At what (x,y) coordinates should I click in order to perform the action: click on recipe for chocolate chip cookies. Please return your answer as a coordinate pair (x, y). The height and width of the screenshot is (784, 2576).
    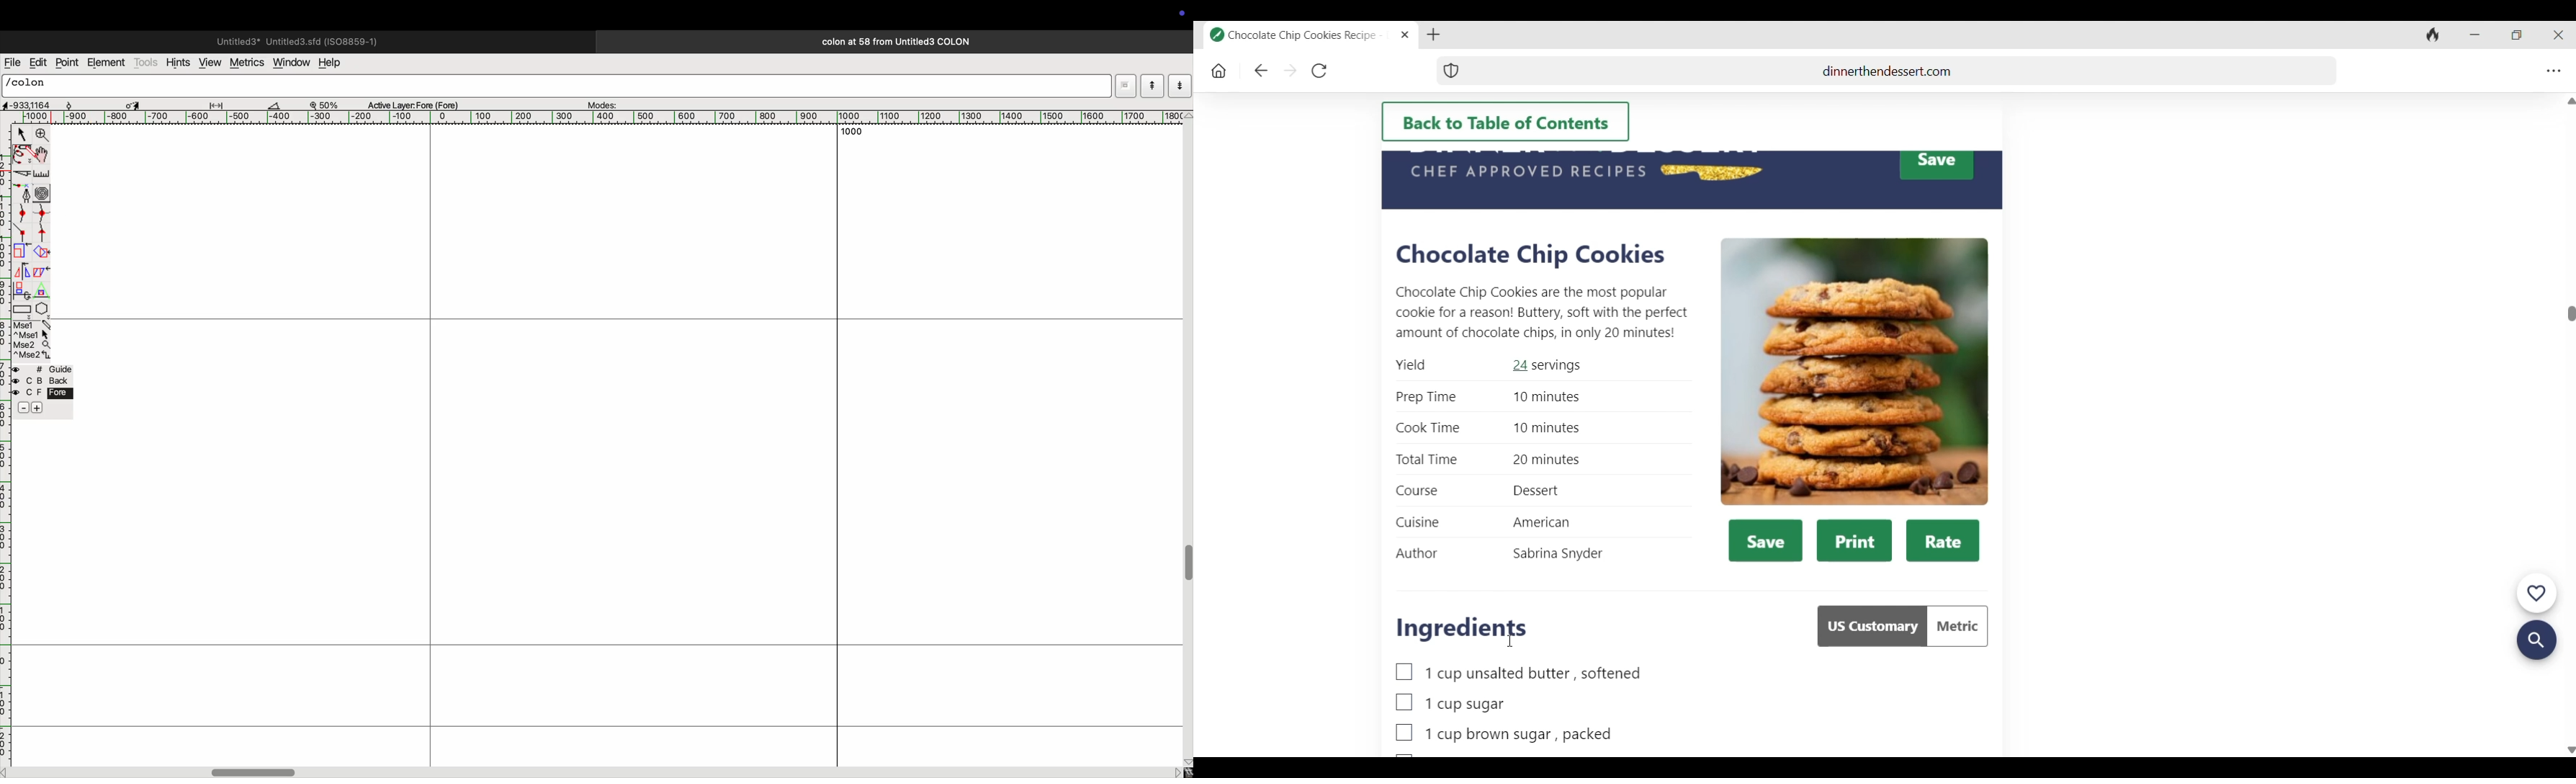
    Looking at the image, I should click on (1301, 35).